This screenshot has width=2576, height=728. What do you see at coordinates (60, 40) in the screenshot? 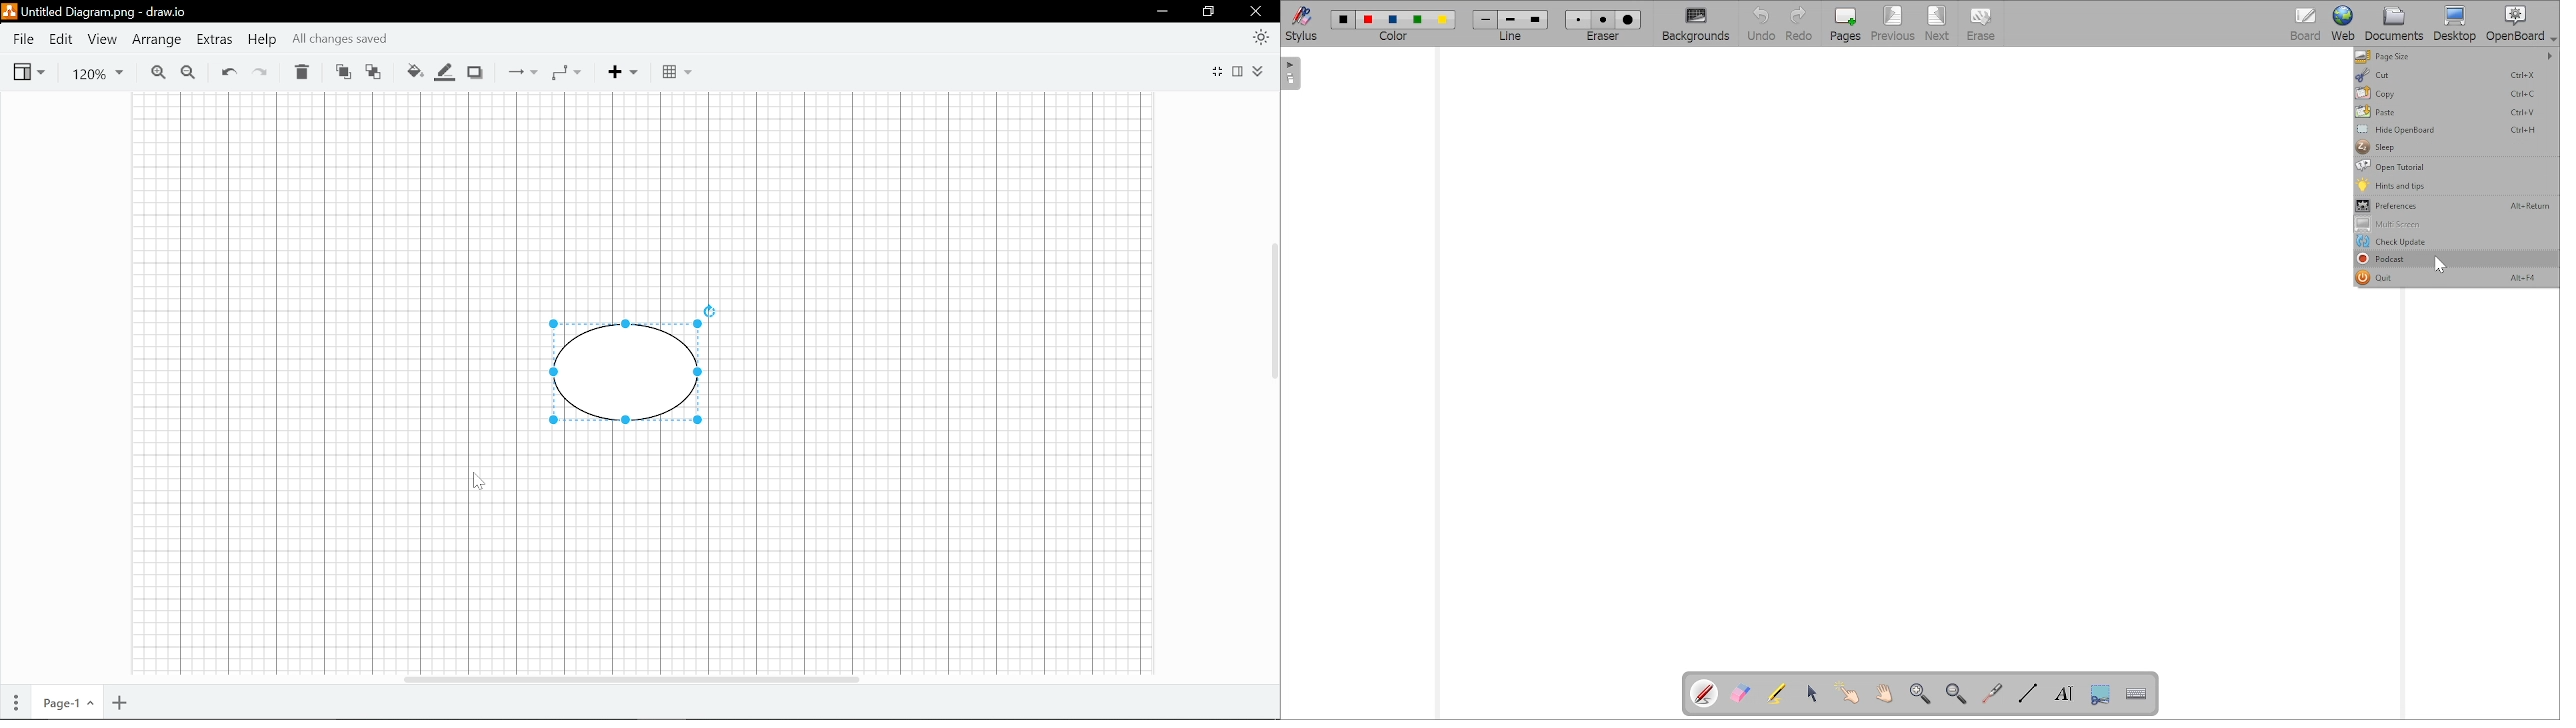
I see `` at bounding box center [60, 40].